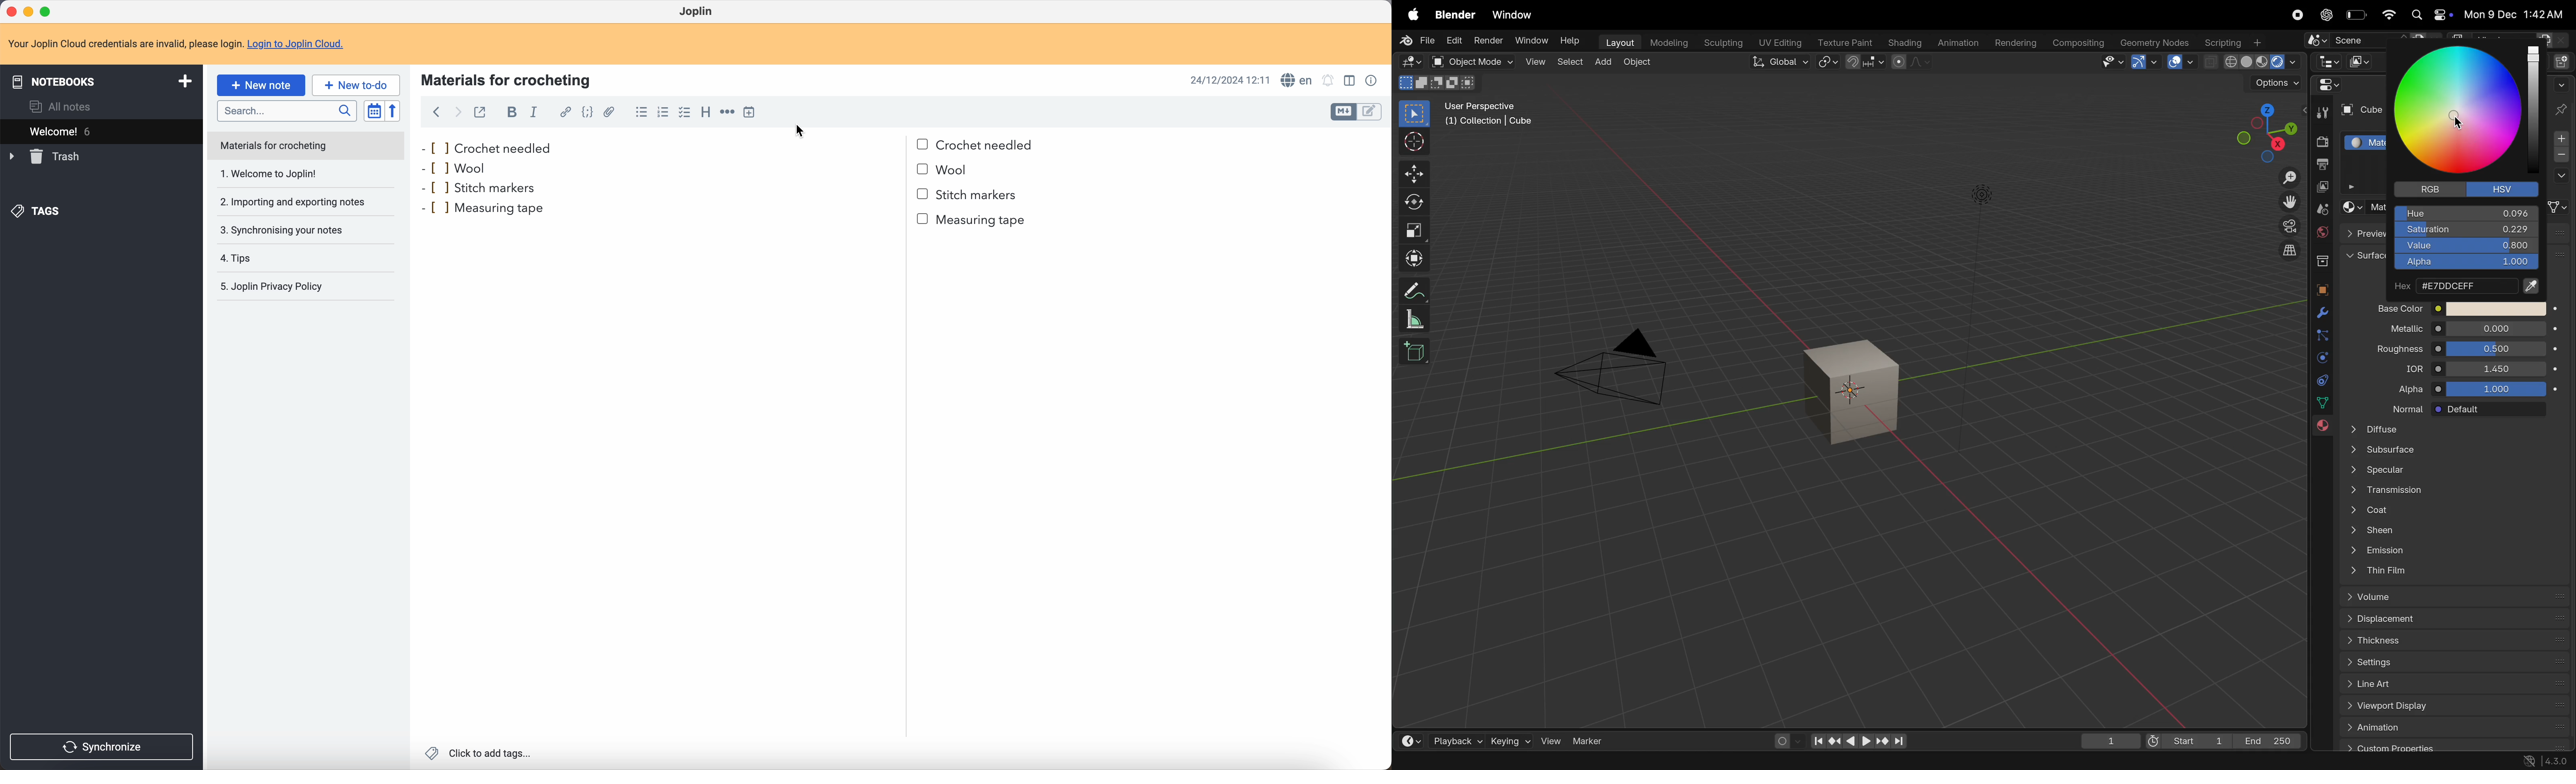 Image resolution: width=2576 pixels, height=784 pixels. I want to click on toggle edit layout, so click(1351, 80).